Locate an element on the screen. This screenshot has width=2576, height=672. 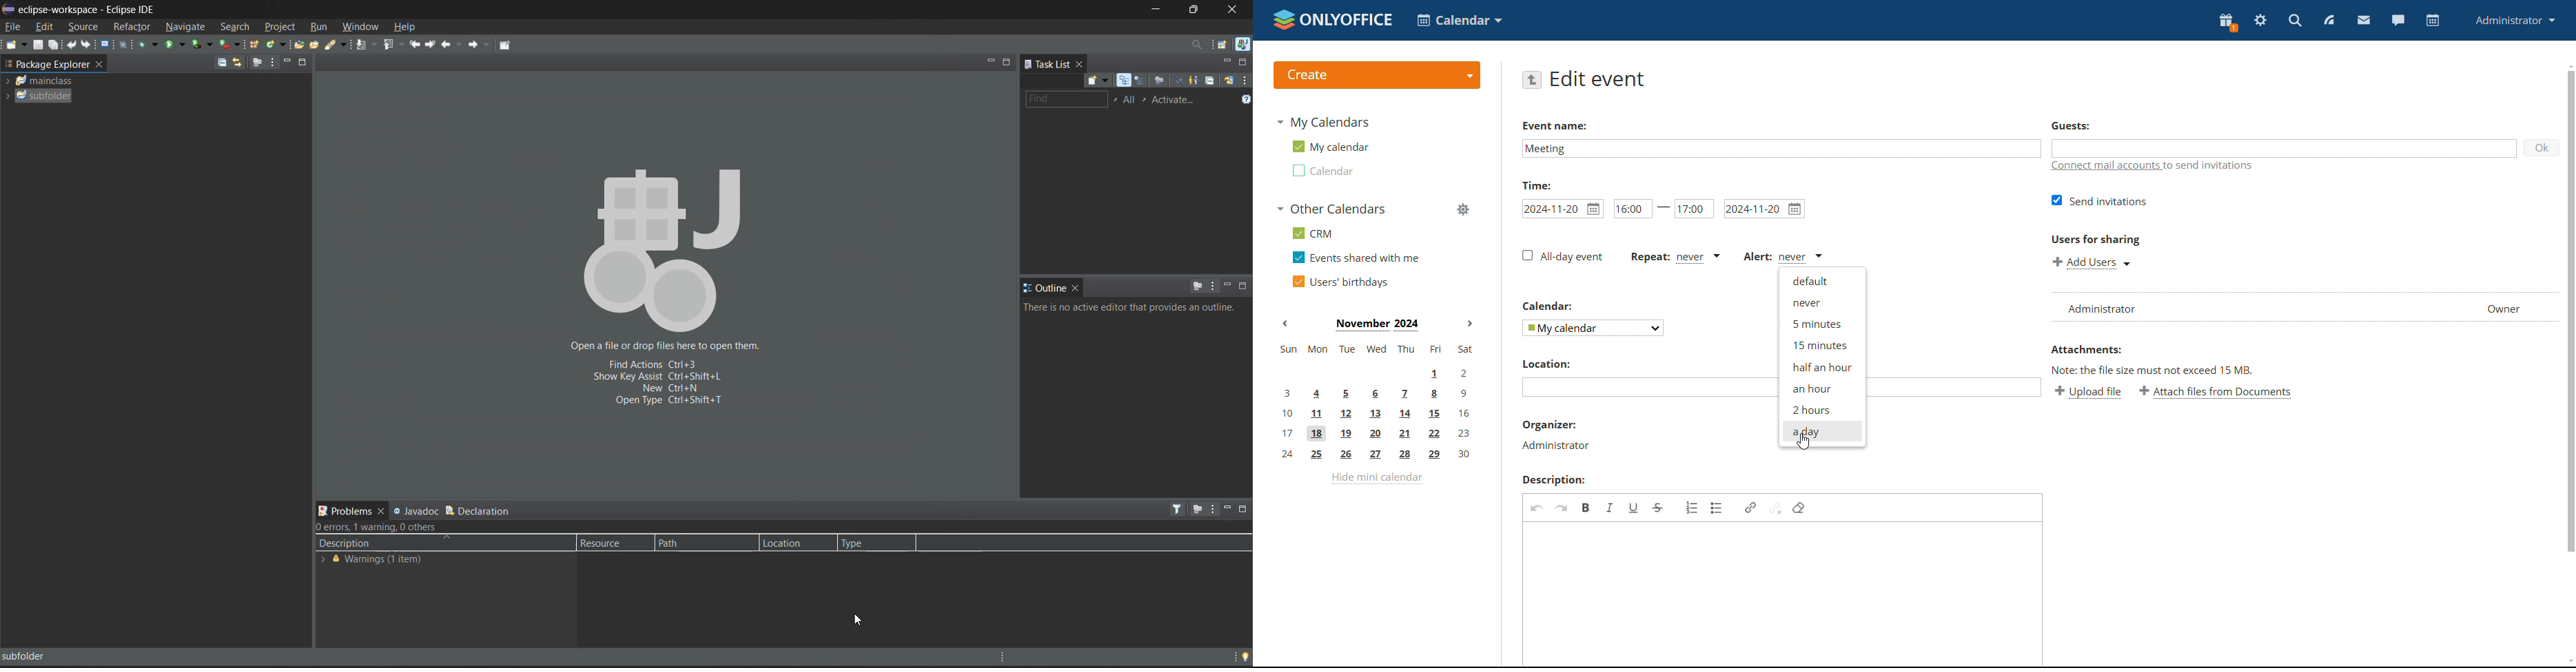
open a terminal is located at coordinates (106, 44).